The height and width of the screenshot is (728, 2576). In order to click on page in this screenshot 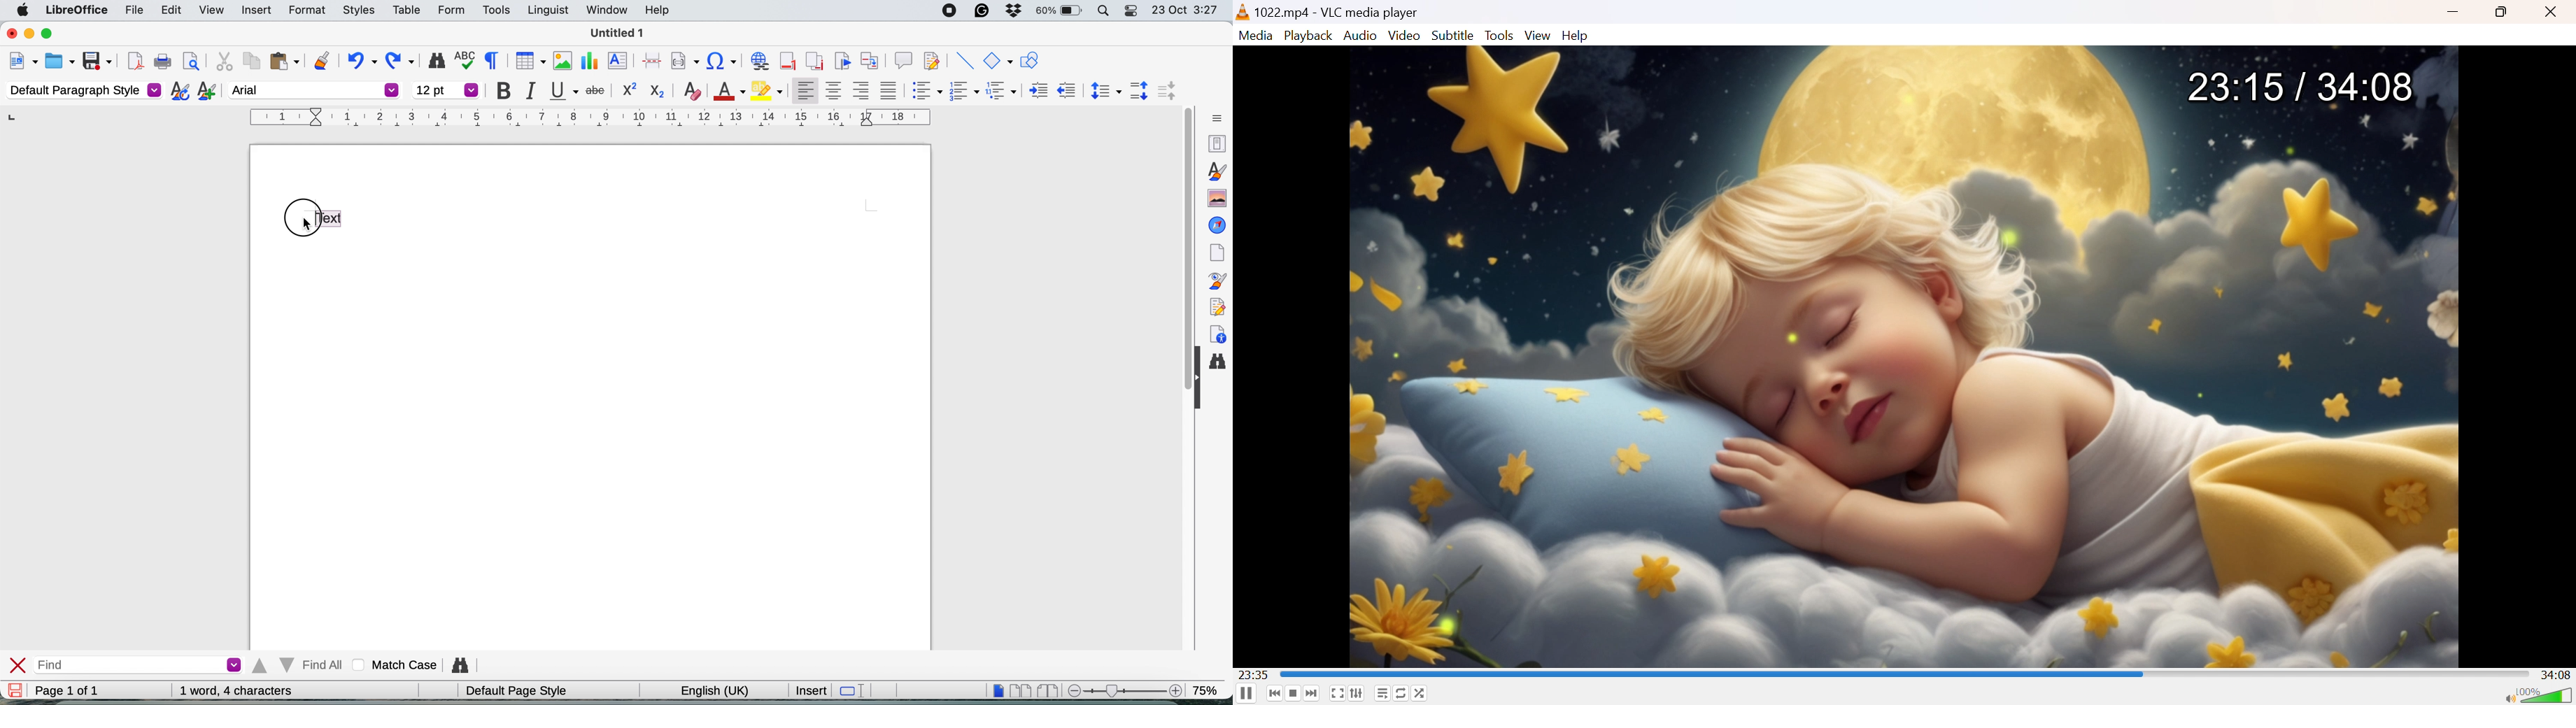, I will do `click(1217, 252)`.